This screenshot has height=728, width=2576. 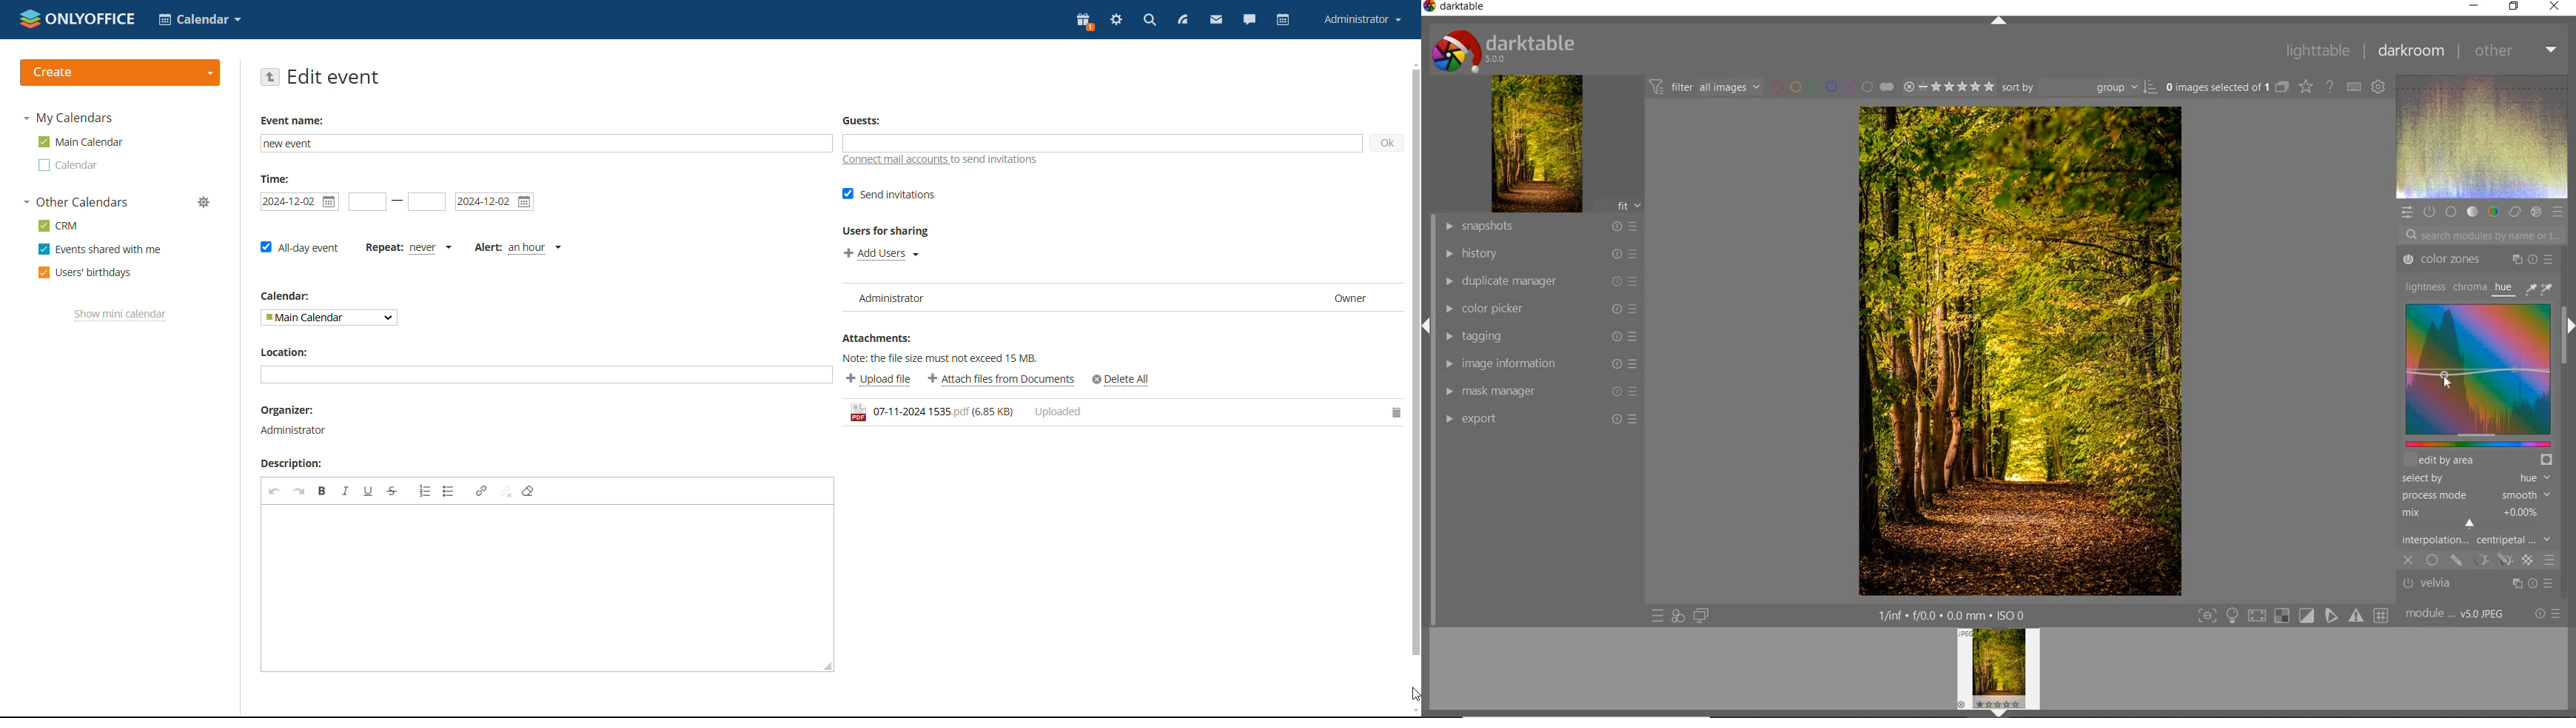 I want to click on logo, so click(x=78, y=19).